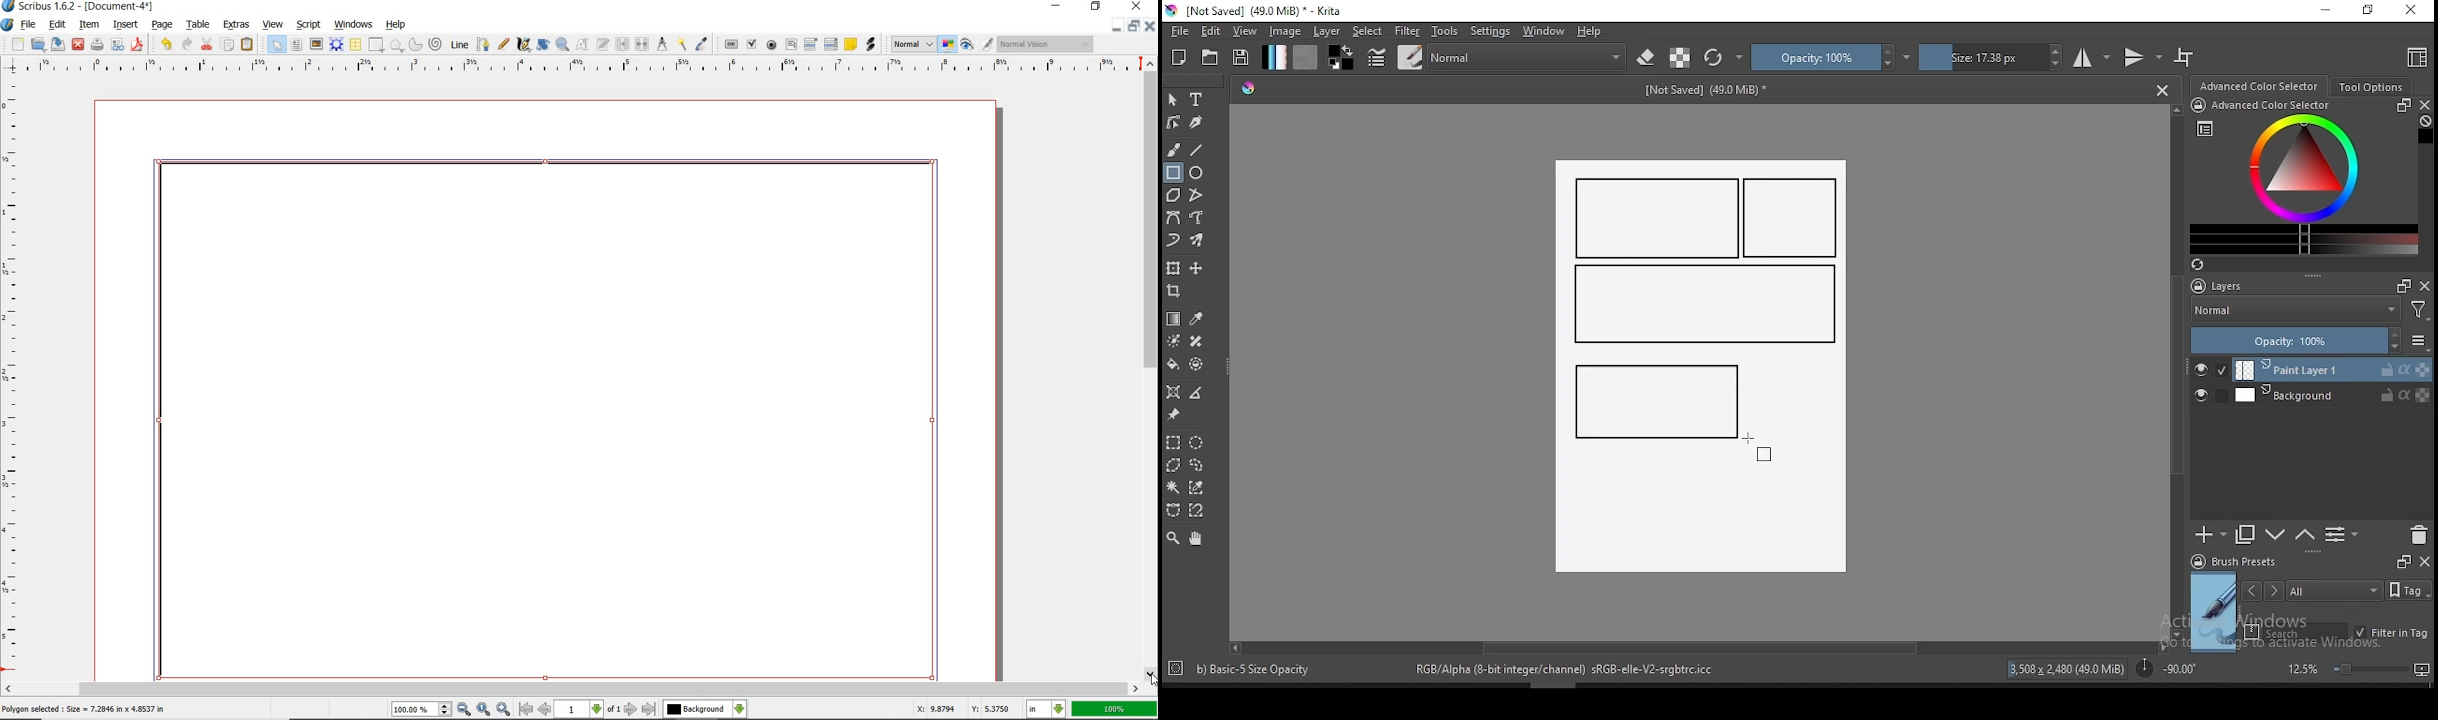 This screenshot has height=728, width=2464. What do you see at coordinates (615, 710) in the screenshot?
I see `of 1` at bounding box center [615, 710].